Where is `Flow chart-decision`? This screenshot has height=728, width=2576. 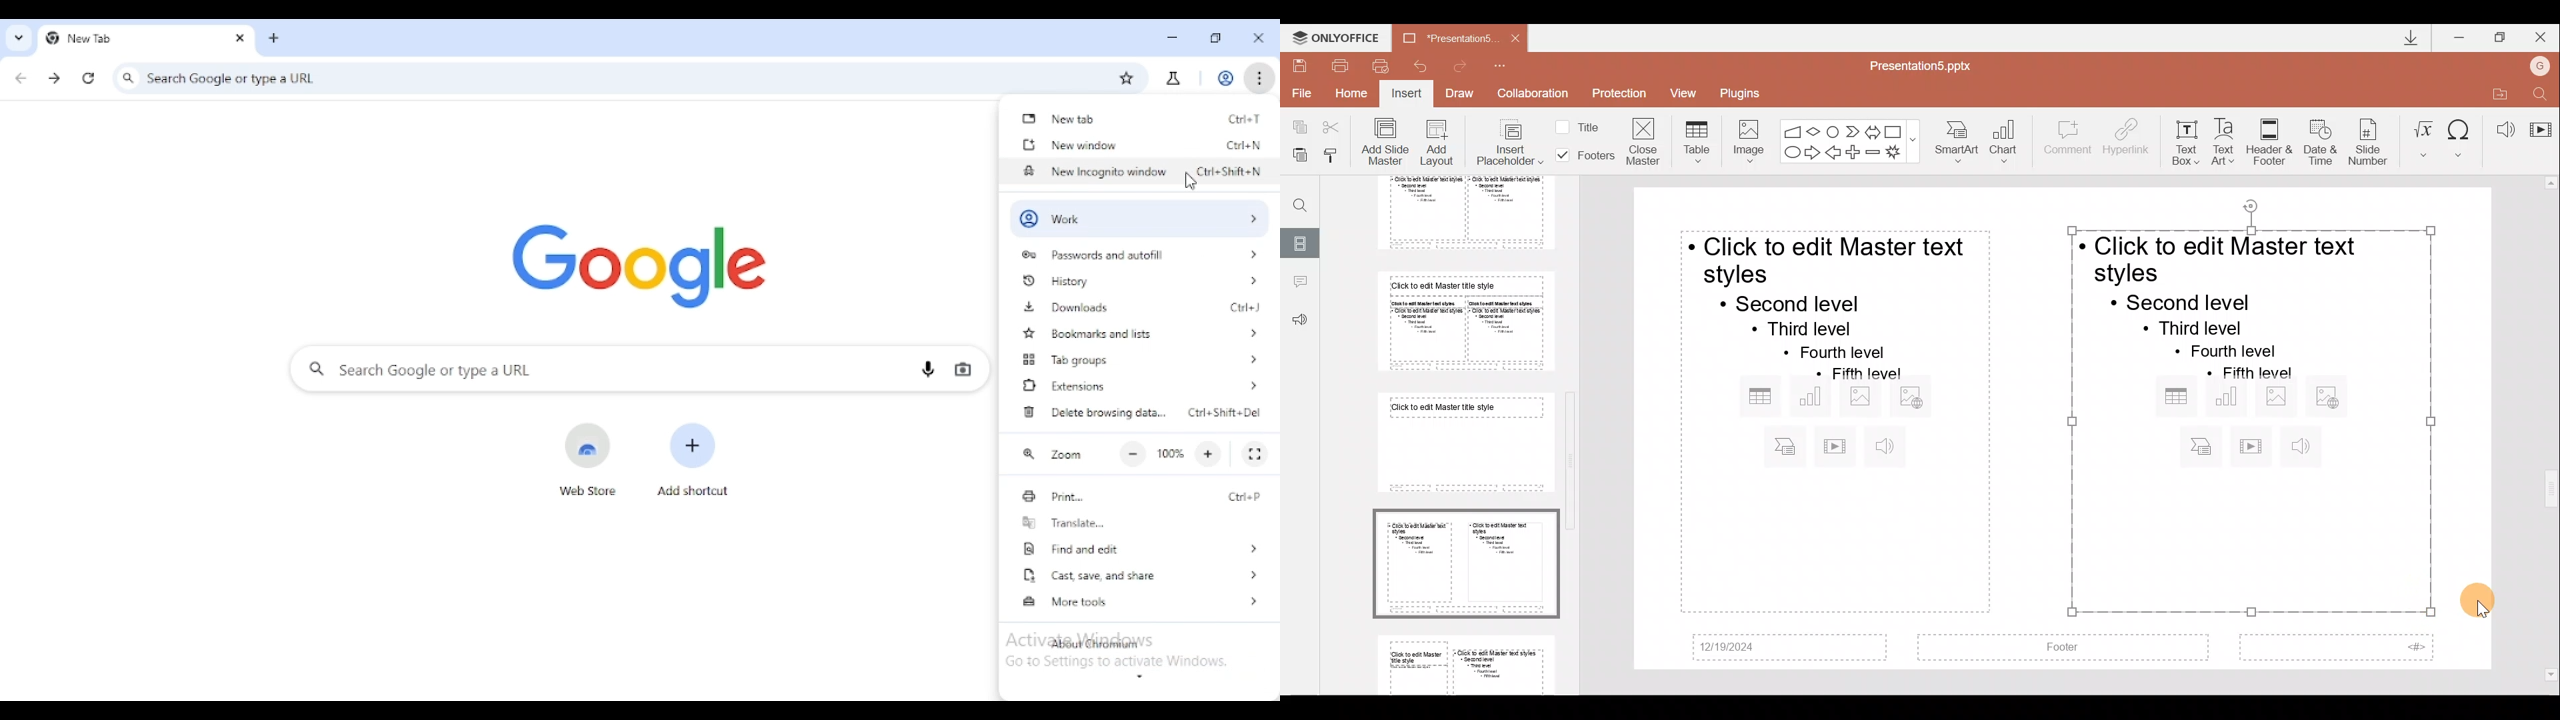 Flow chart-decision is located at coordinates (1815, 131).